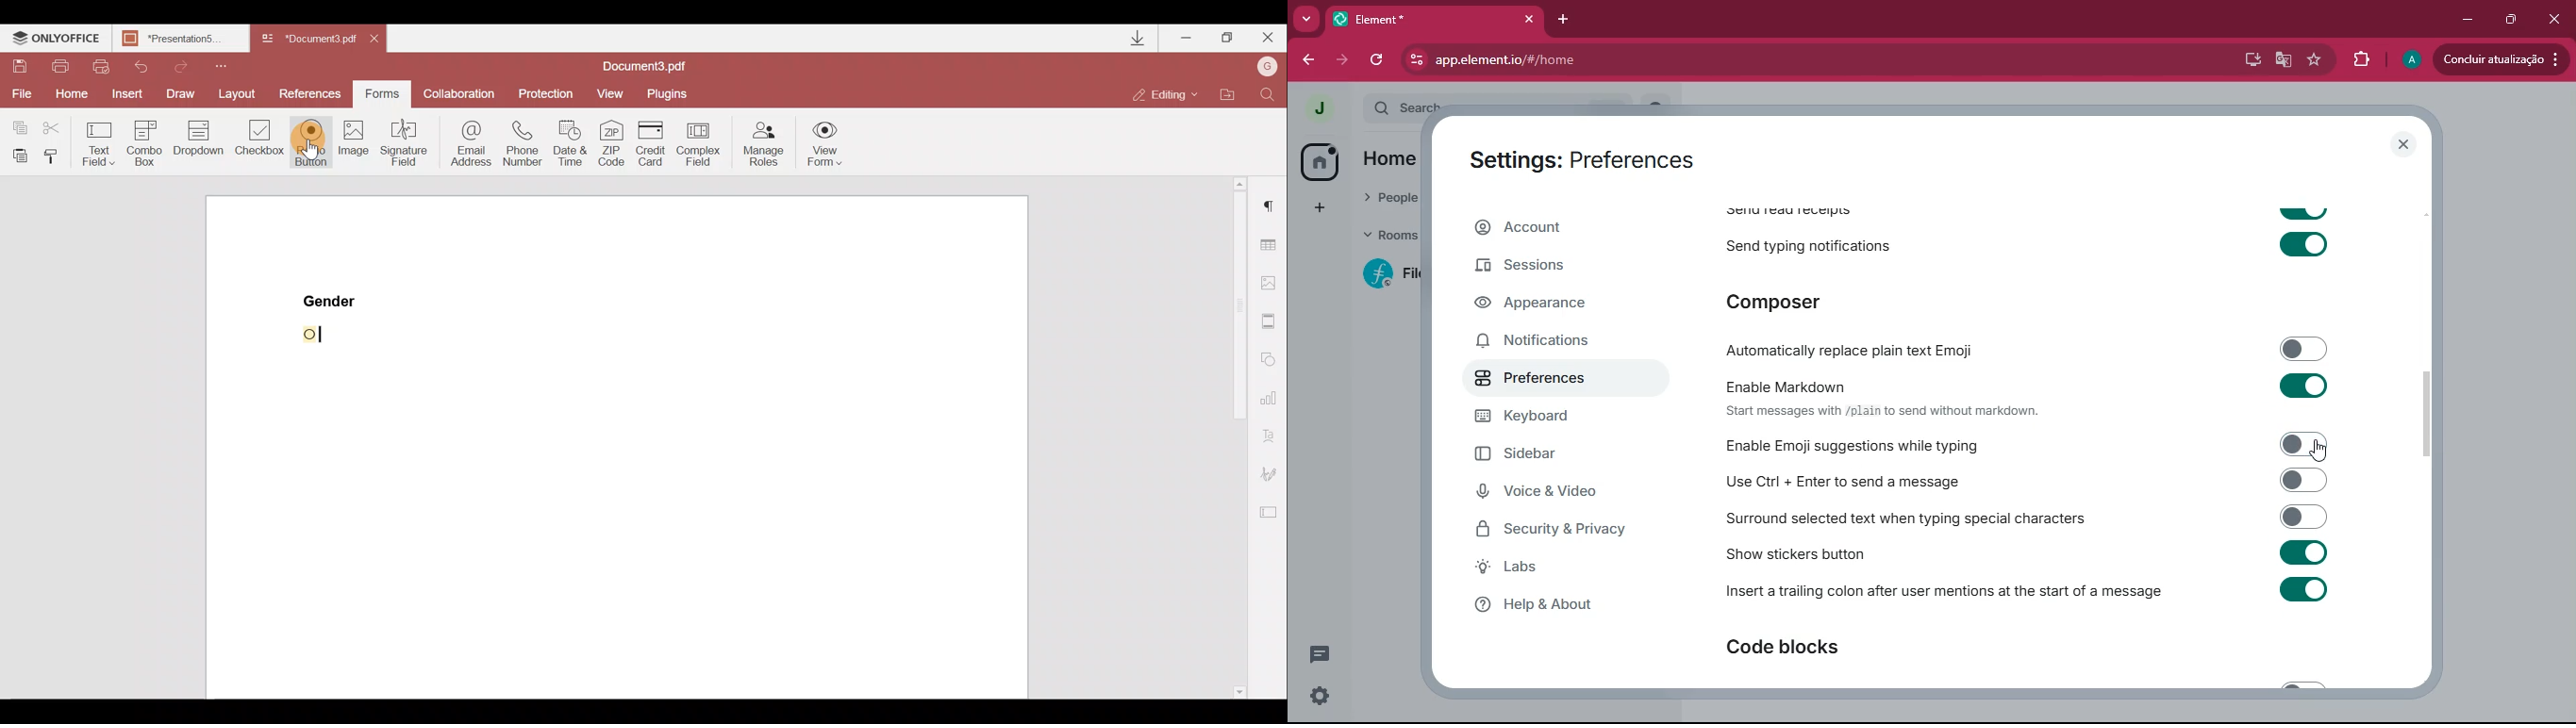 The height and width of the screenshot is (728, 2576). What do you see at coordinates (97, 141) in the screenshot?
I see `Text field` at bounding box center [97, 141].